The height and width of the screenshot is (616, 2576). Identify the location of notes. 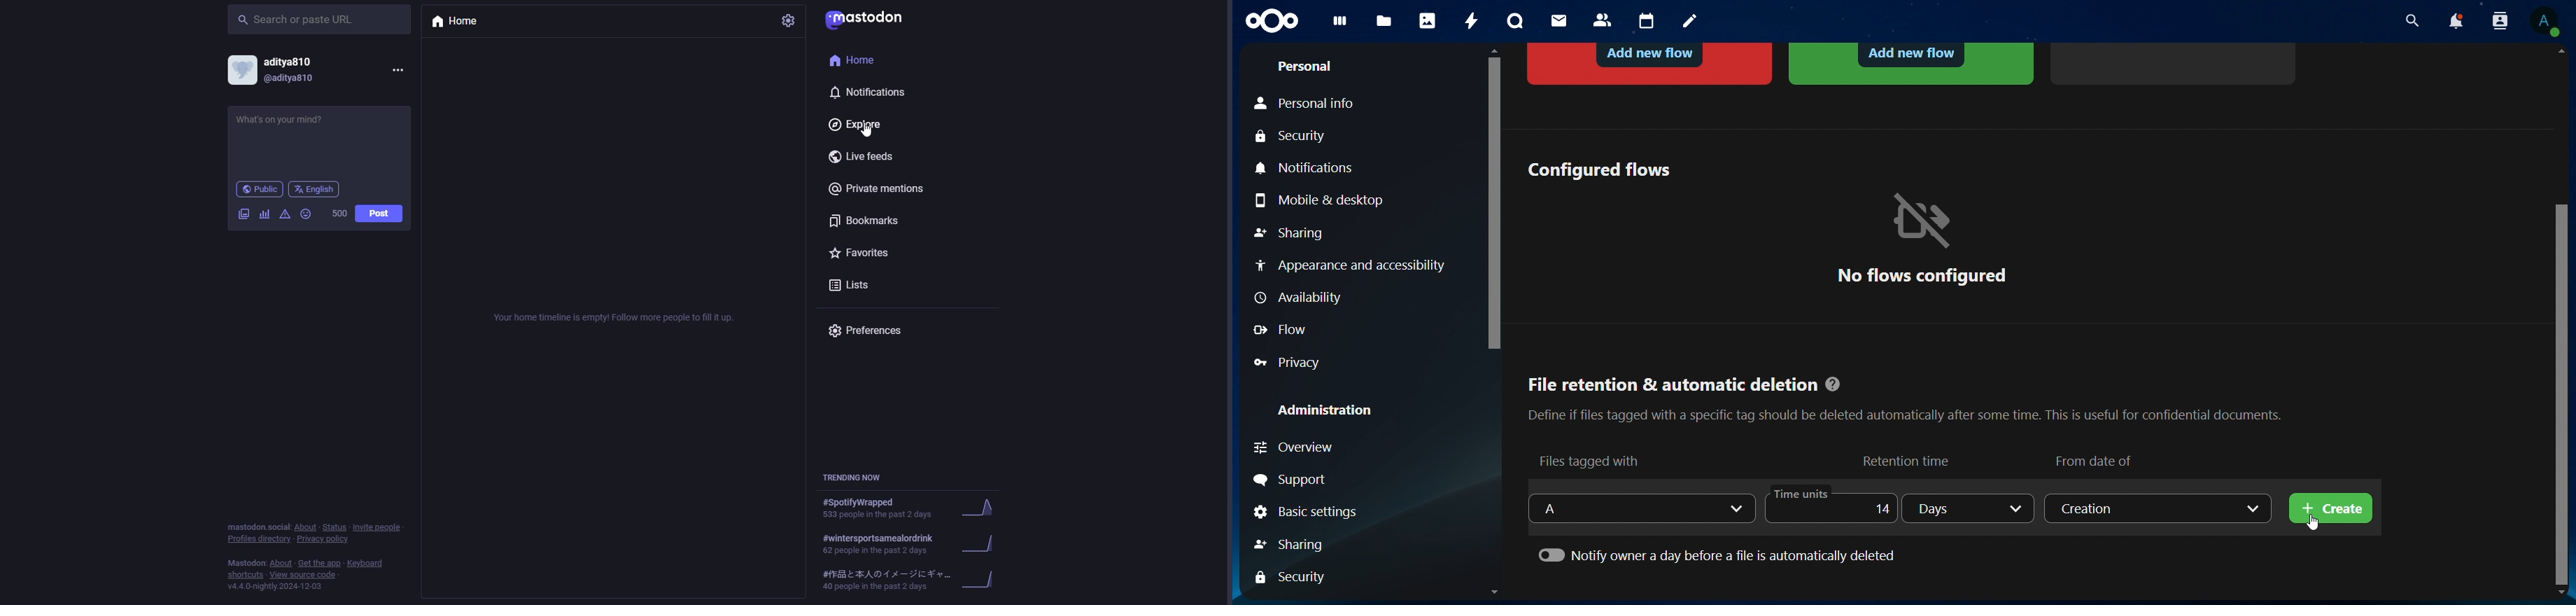
(1692, 22).